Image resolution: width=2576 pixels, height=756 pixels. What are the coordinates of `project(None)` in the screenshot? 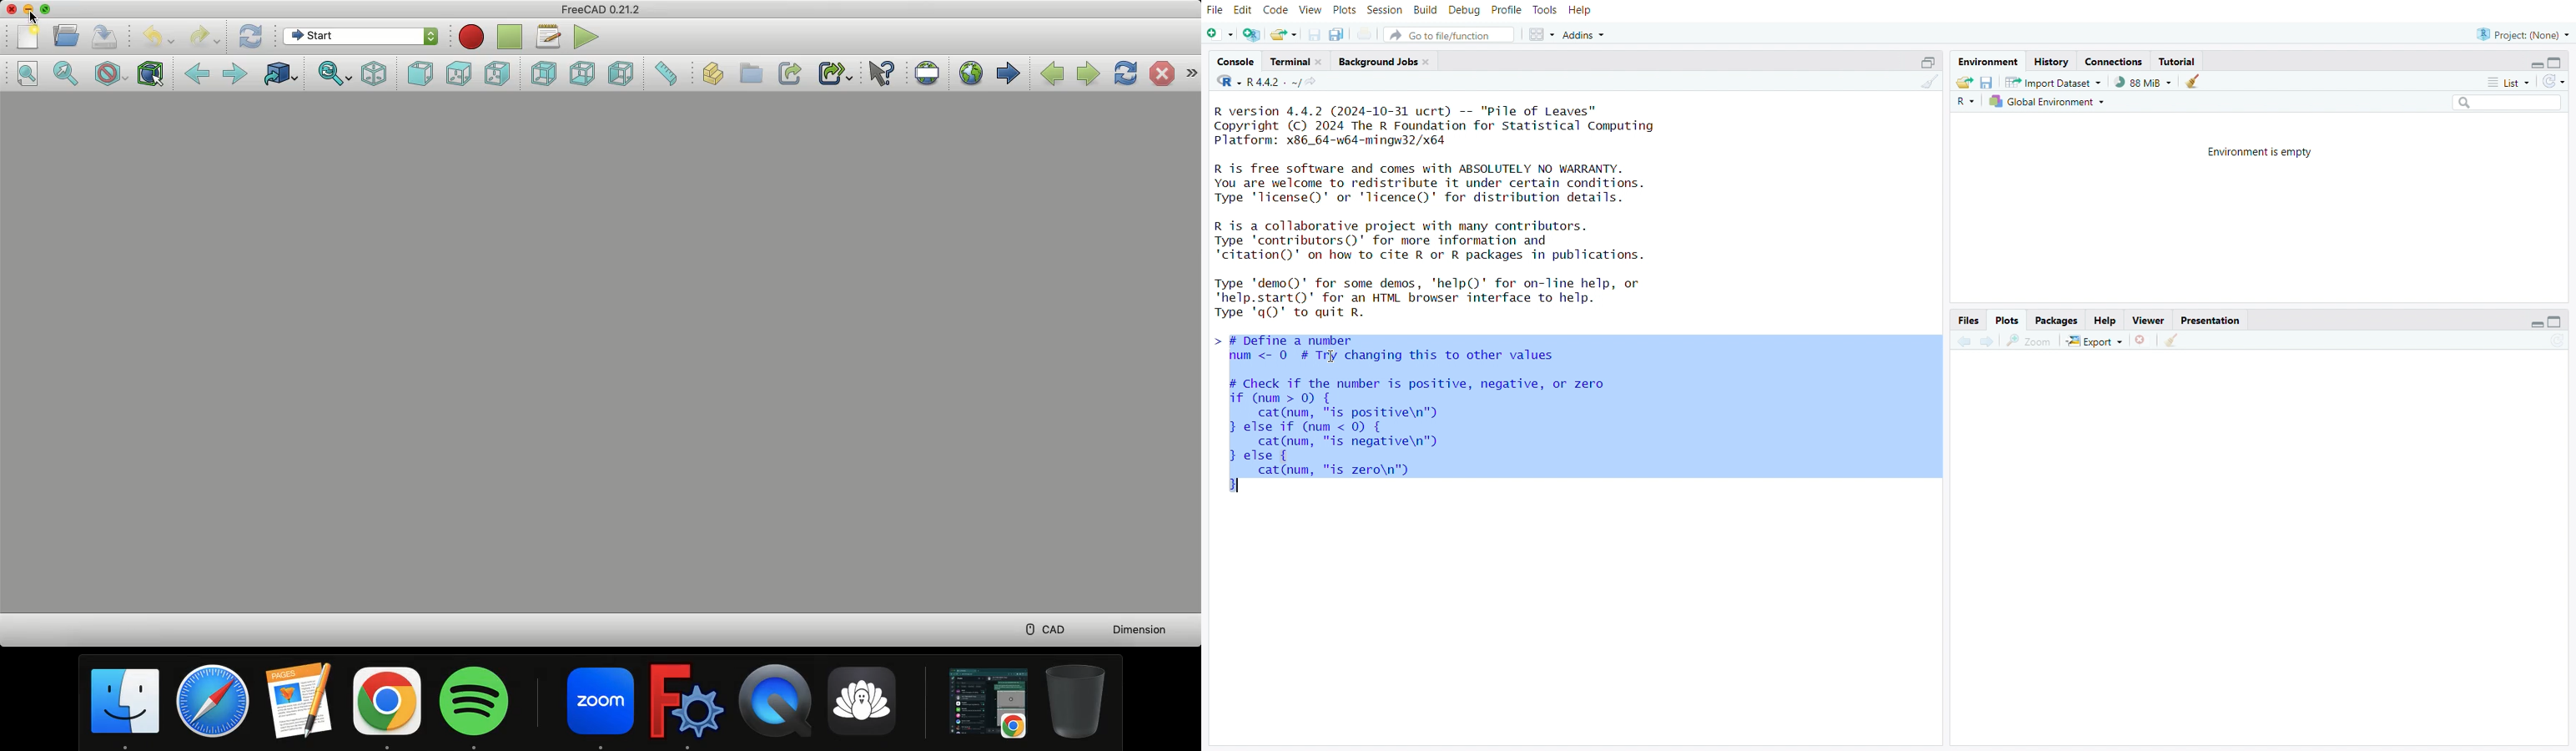 It's located at (2523, 34).